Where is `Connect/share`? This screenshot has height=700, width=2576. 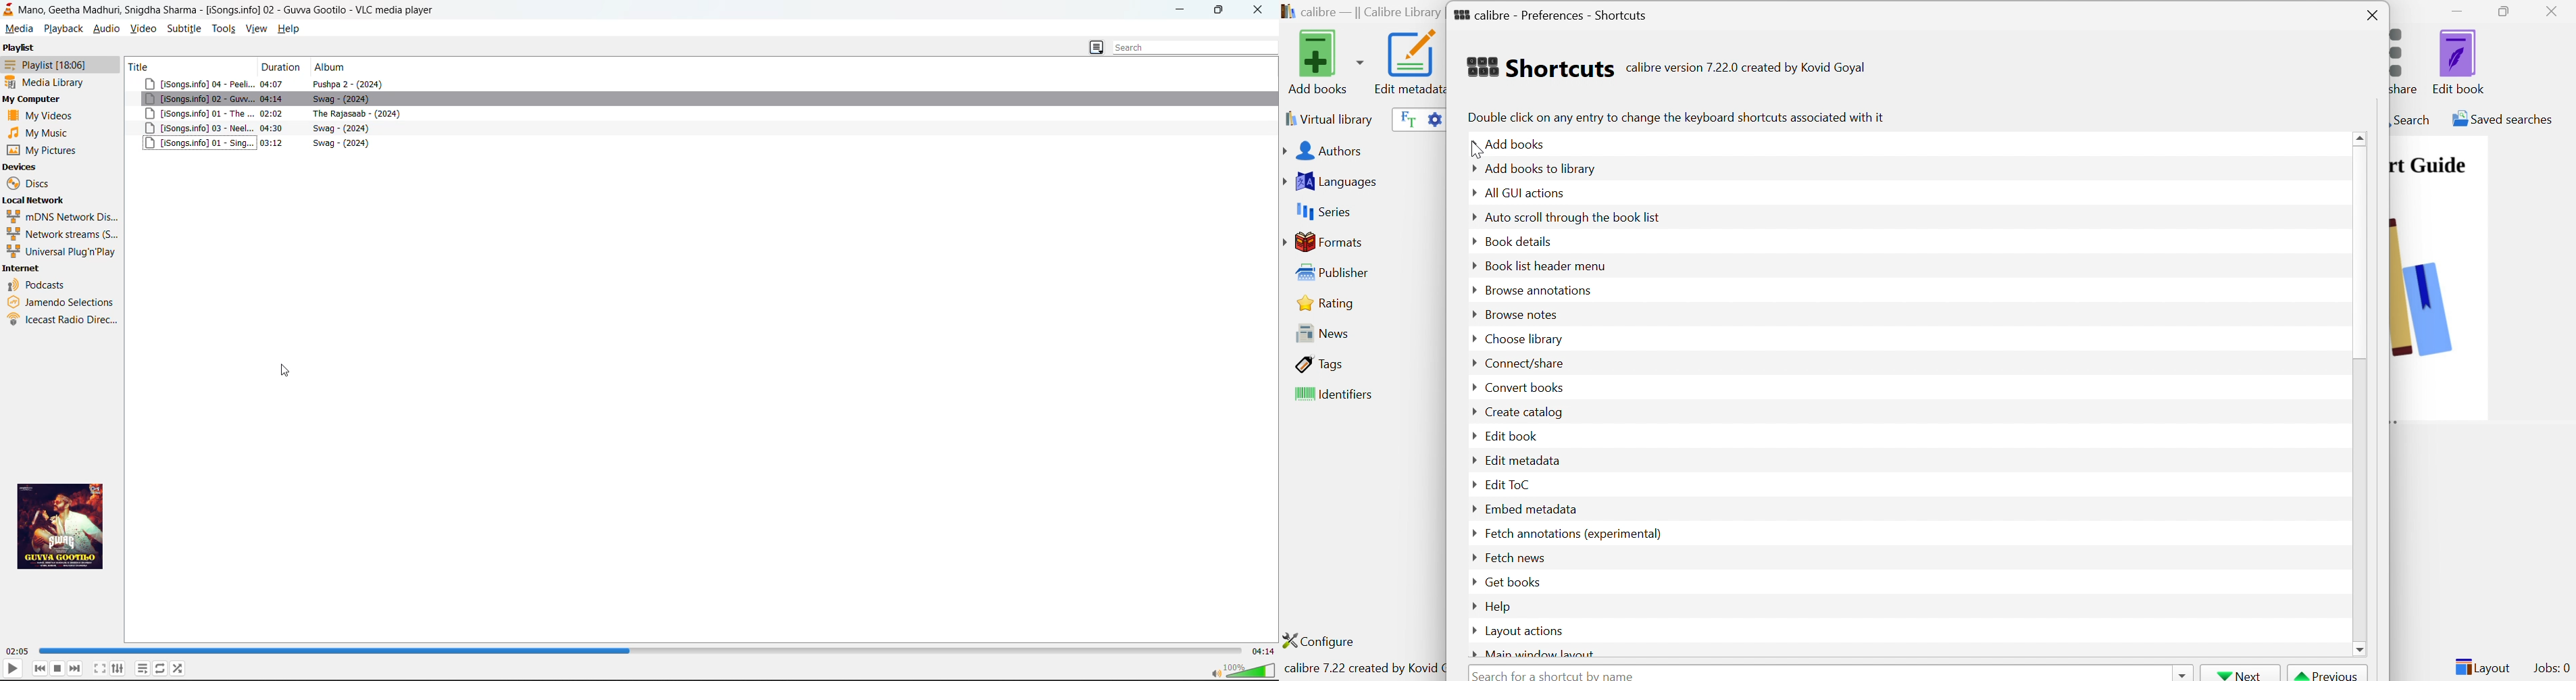
Connect/share is located at coordinates (2408, 58).